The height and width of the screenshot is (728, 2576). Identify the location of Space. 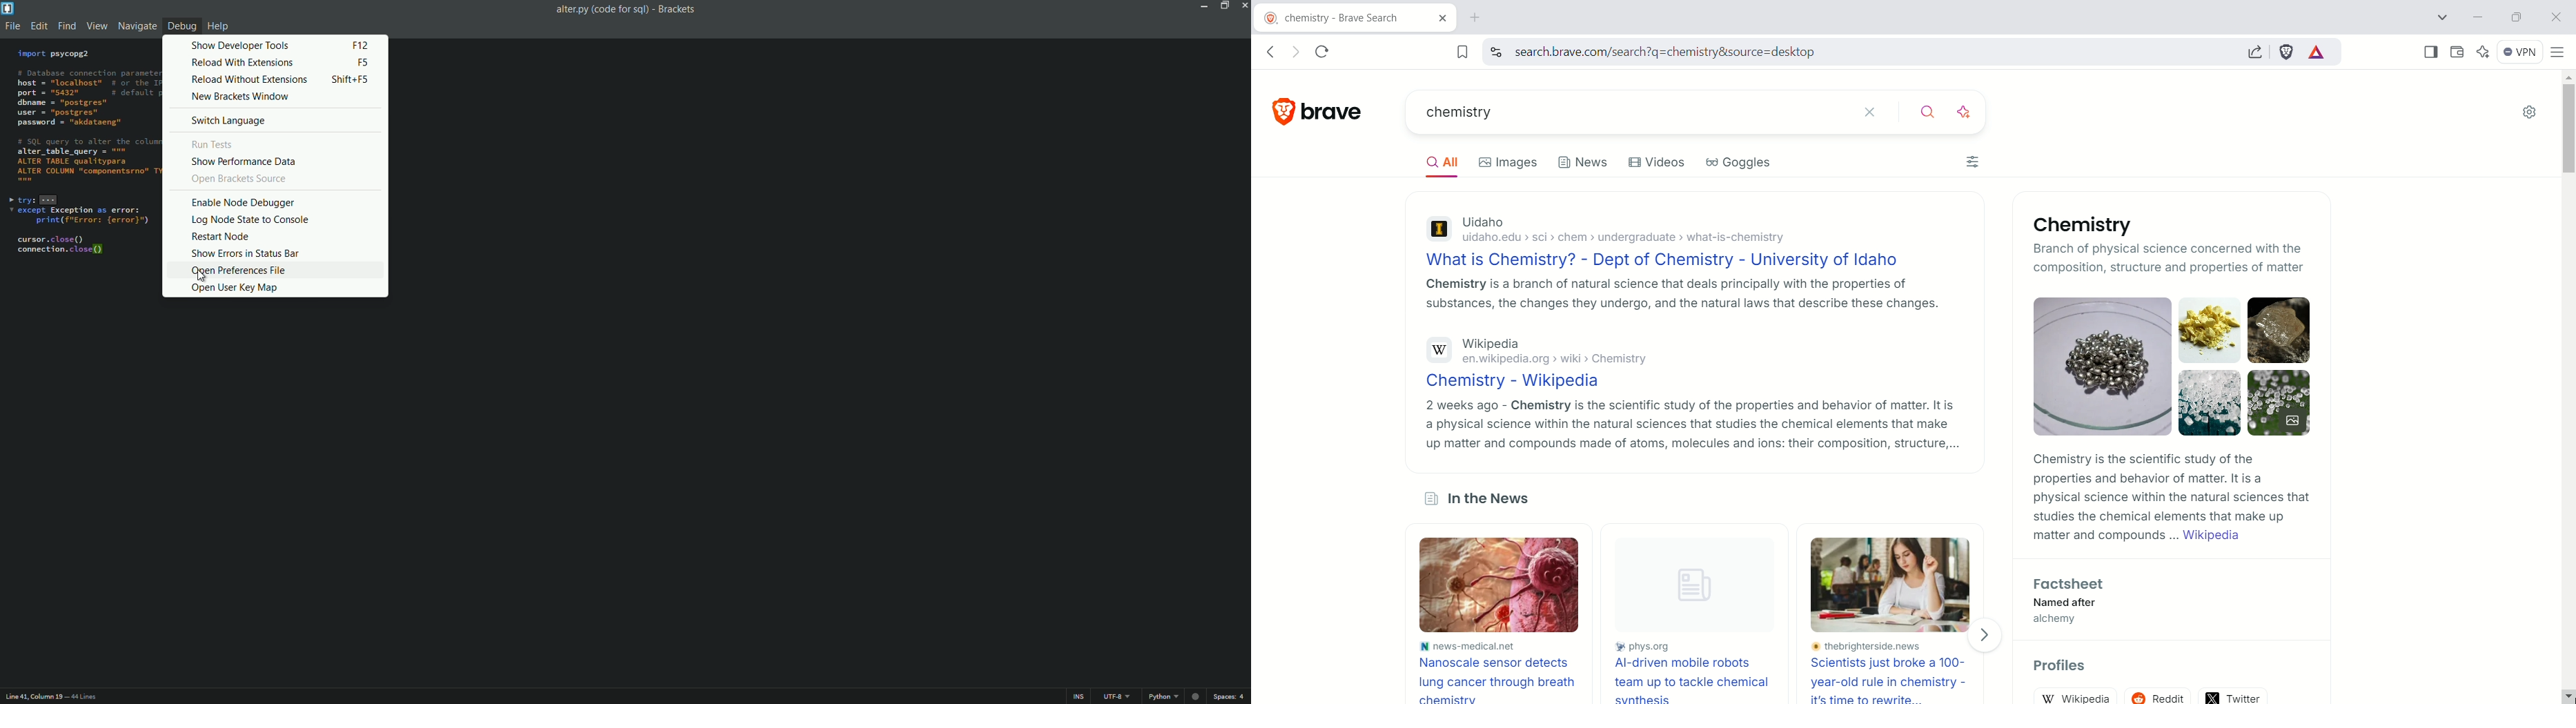
(1232, 697).